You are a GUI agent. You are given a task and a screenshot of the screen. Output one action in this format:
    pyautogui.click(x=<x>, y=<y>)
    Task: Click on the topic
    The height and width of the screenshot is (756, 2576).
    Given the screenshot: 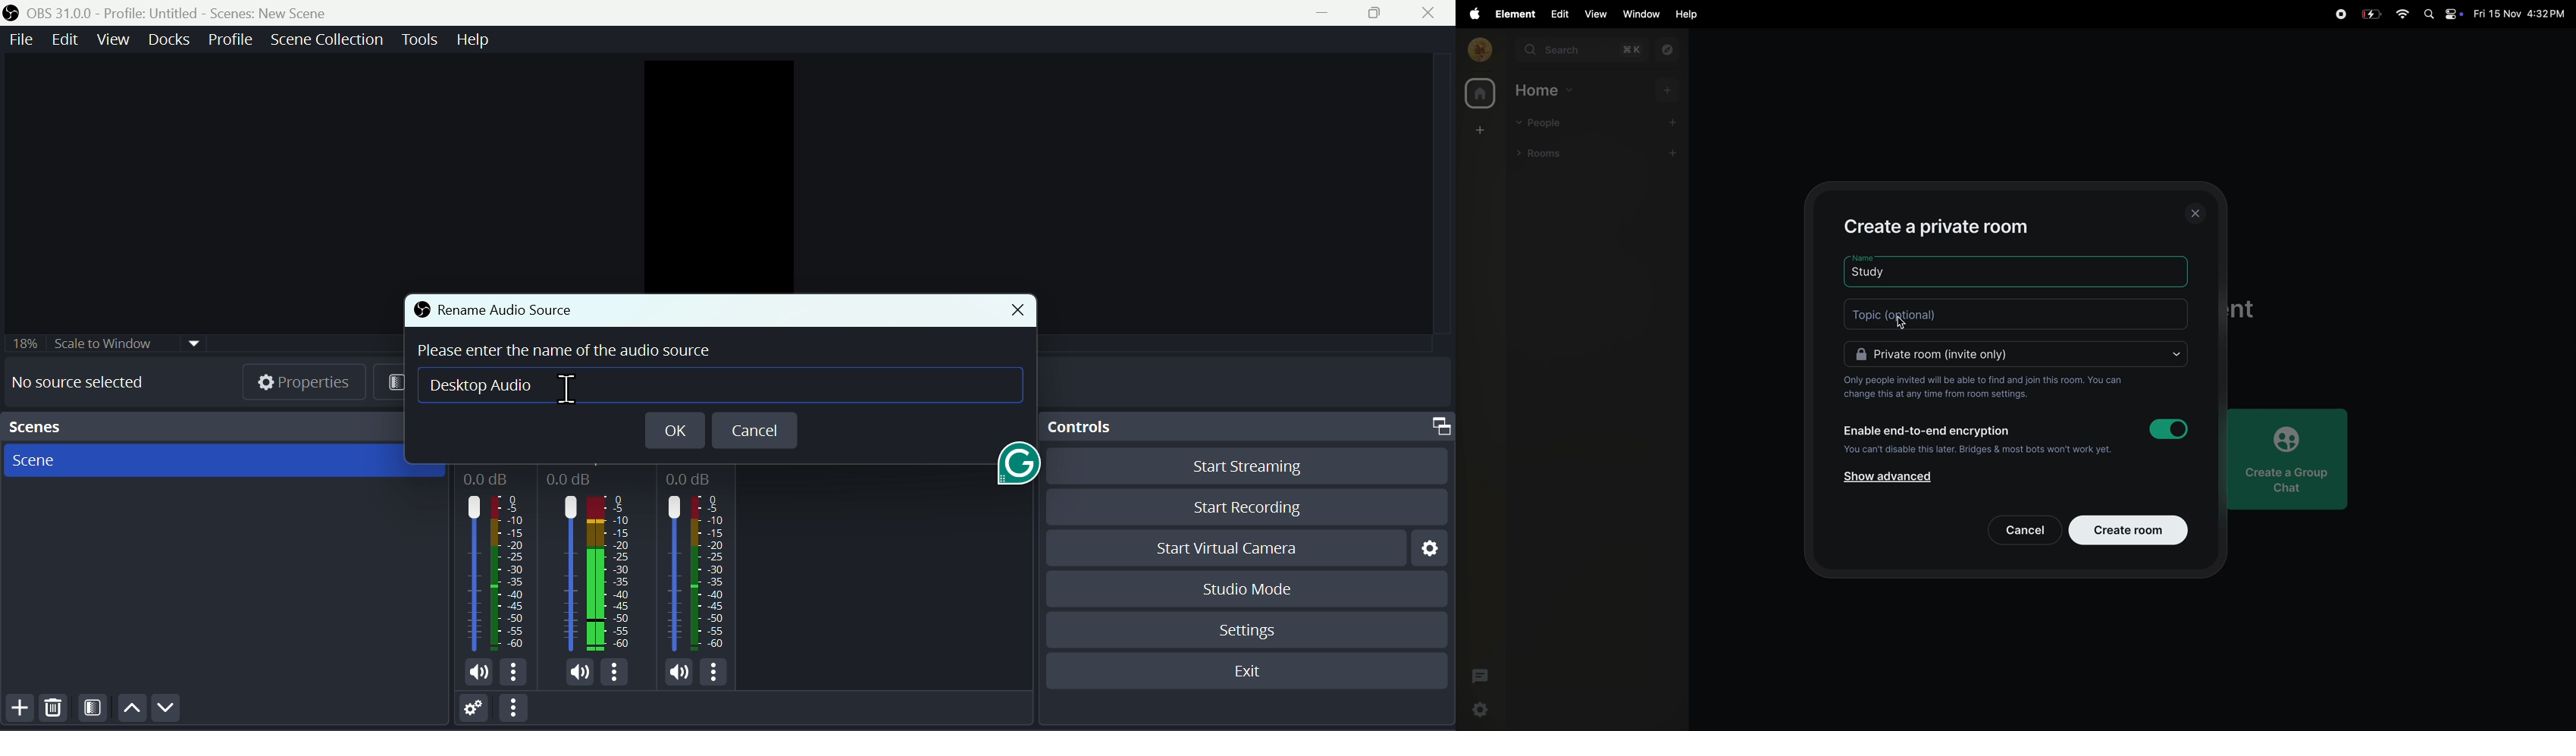 What is the action you would take?
    pyautogui.click(x=2020, y=313)
    